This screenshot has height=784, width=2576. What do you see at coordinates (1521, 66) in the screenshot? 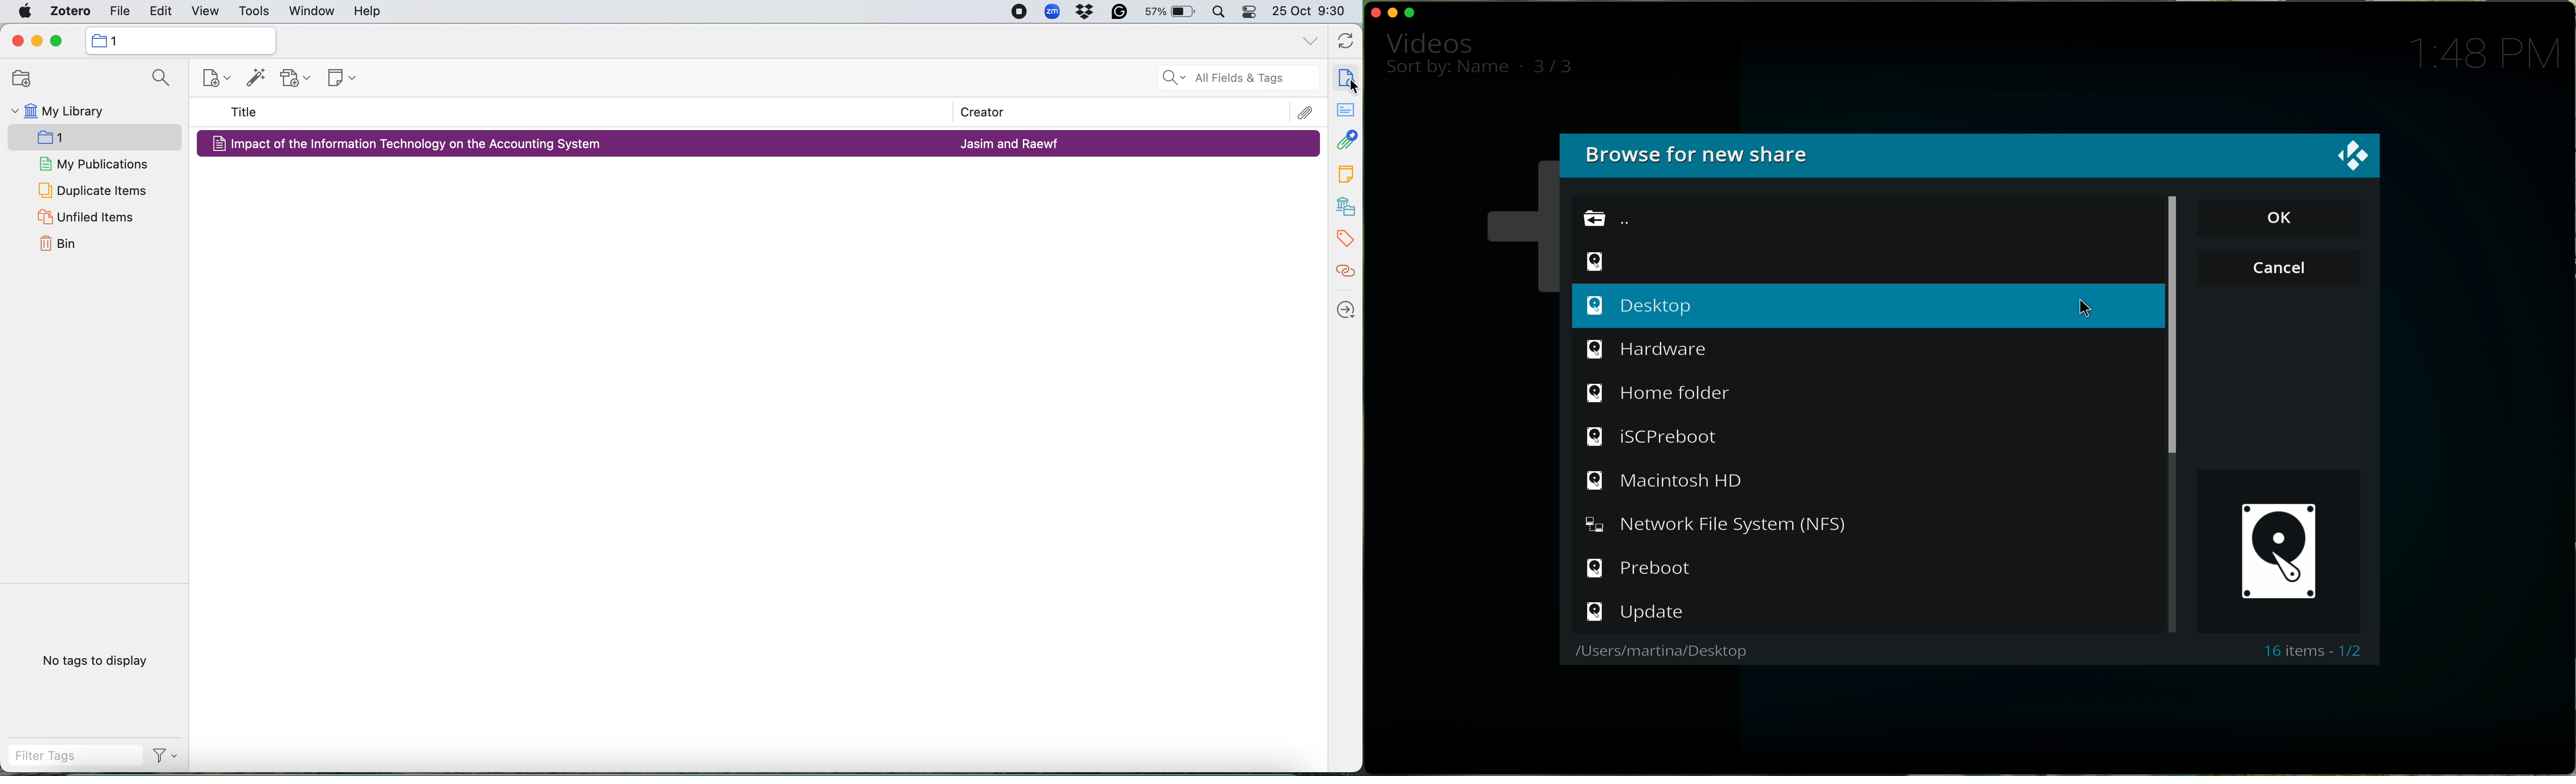
I see `.` at bounding box center [1521, 66].